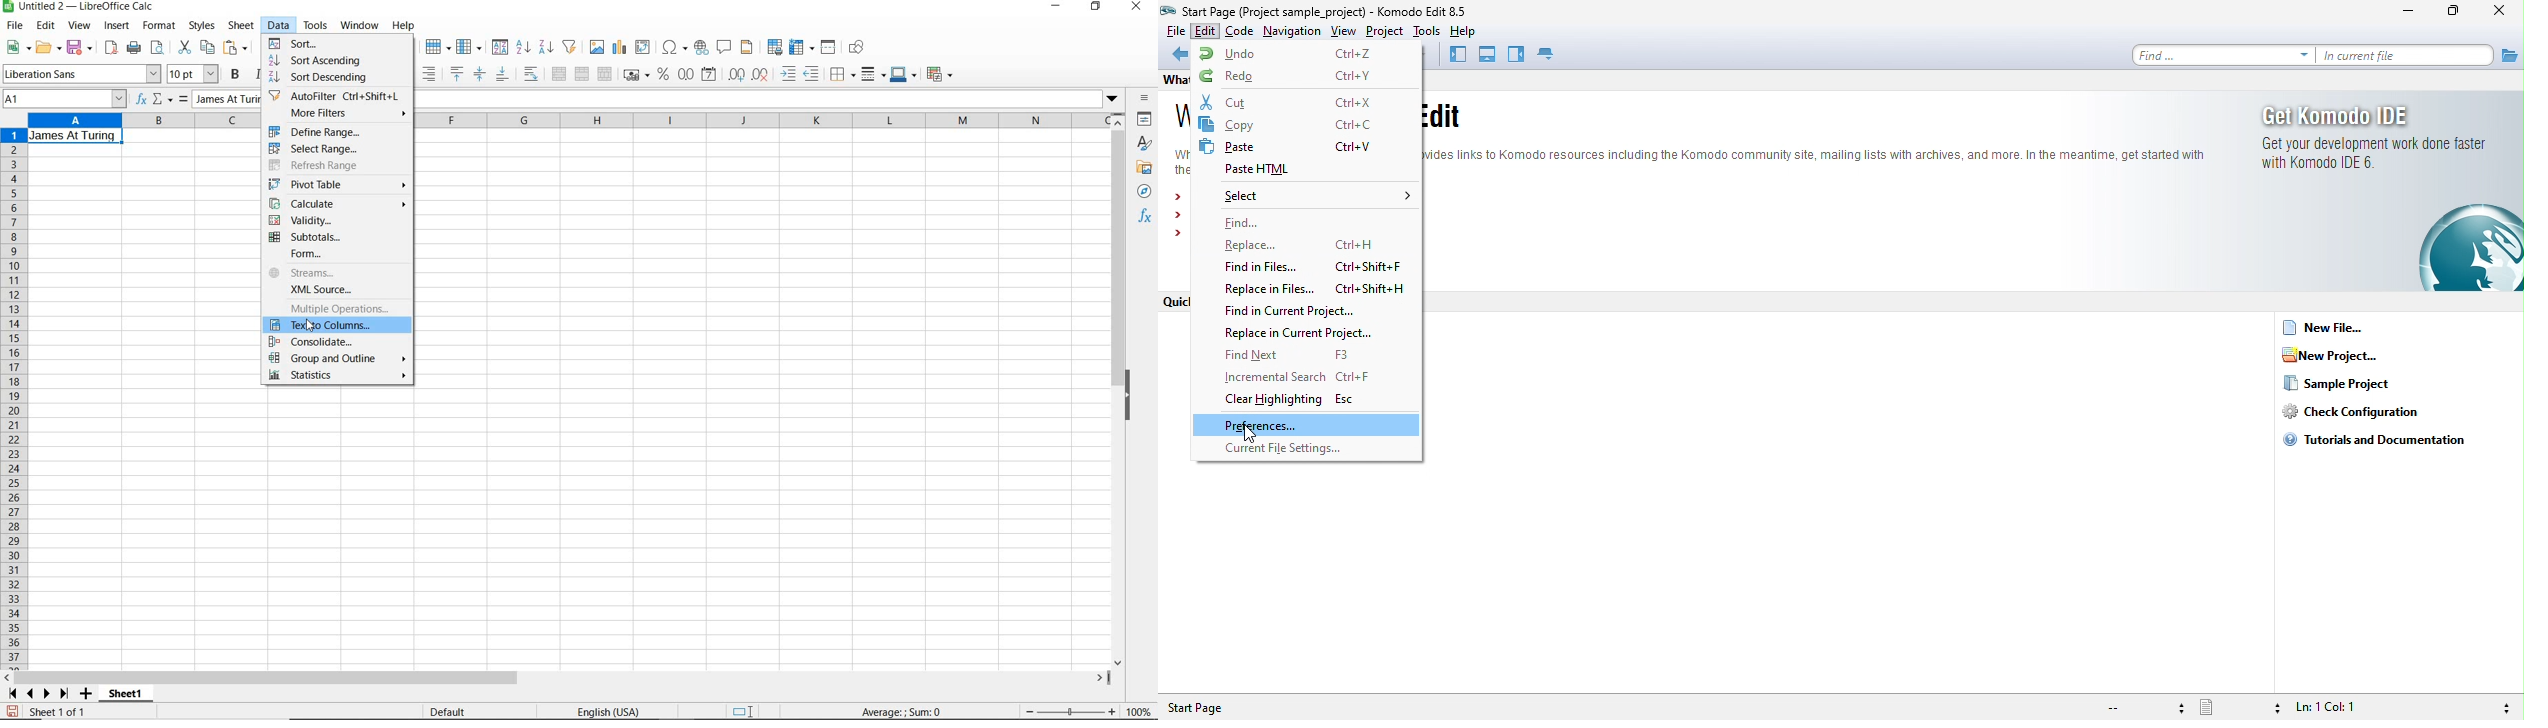  I want to click on insert or edit pivot table, so click(646, 48).